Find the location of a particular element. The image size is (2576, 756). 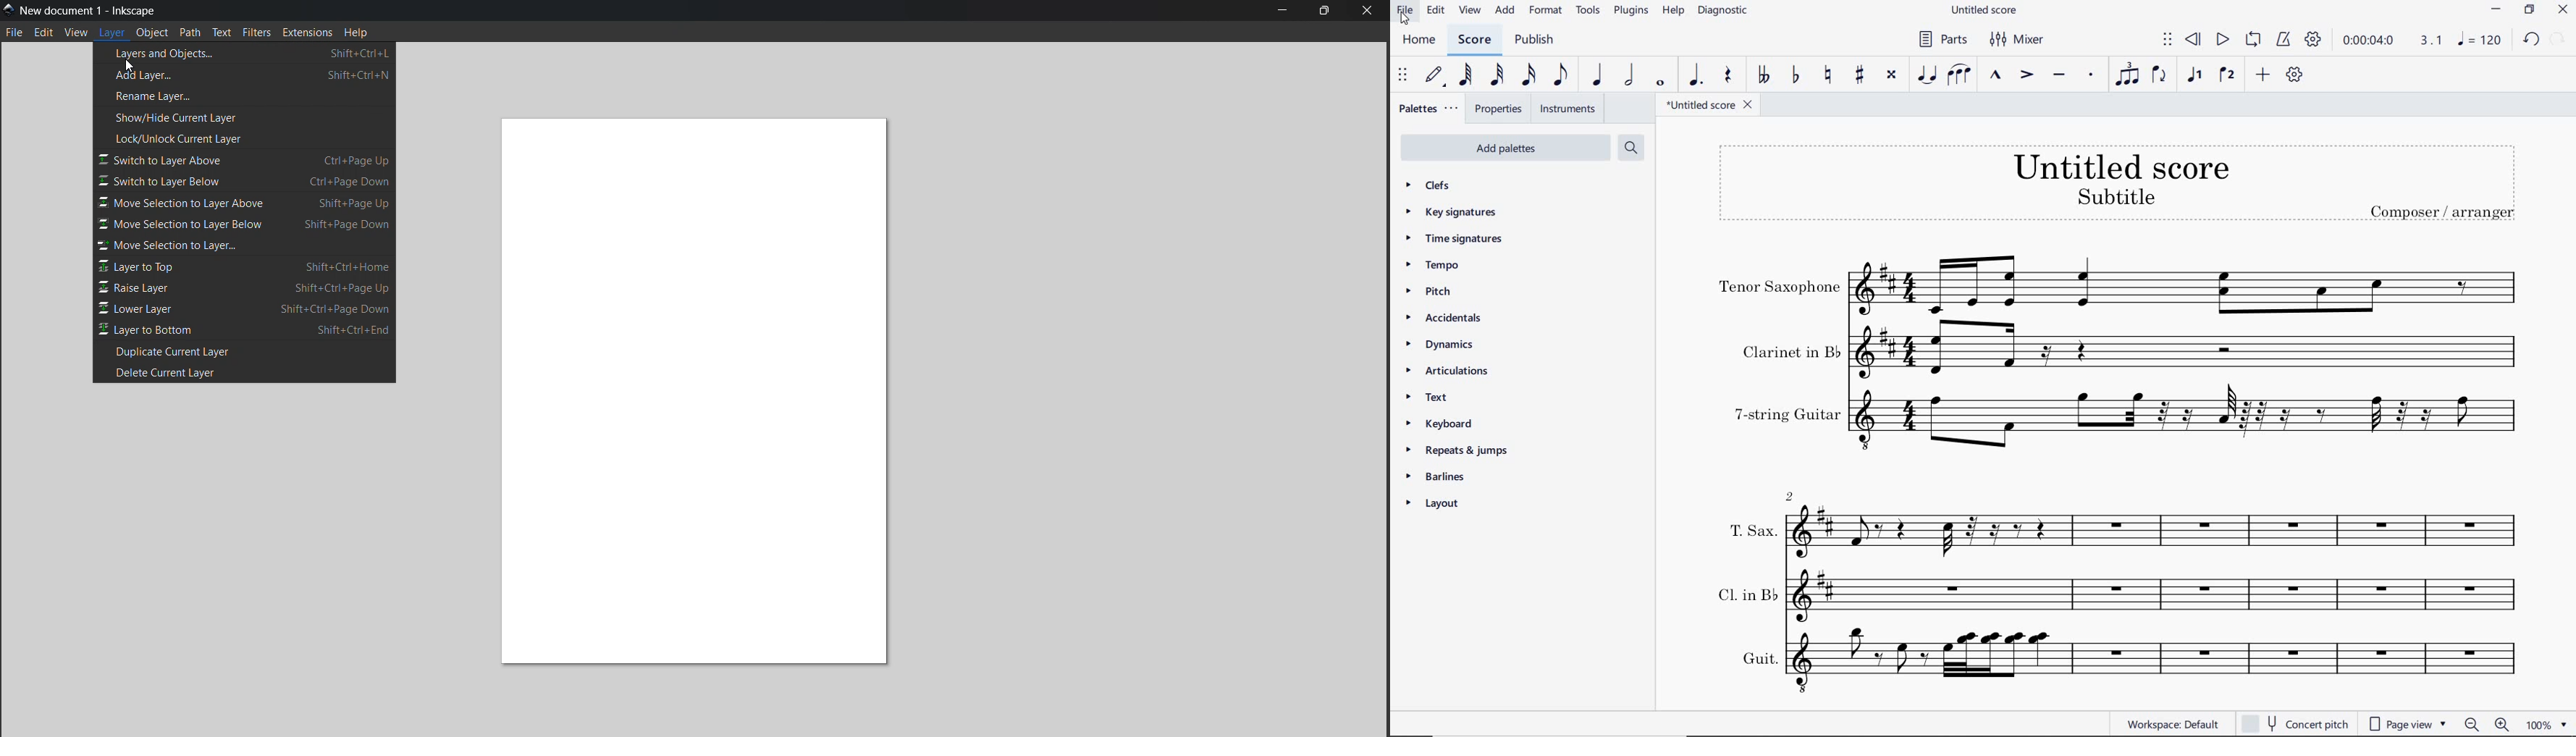

PLUGINS is located at coordinates (1633, 13).